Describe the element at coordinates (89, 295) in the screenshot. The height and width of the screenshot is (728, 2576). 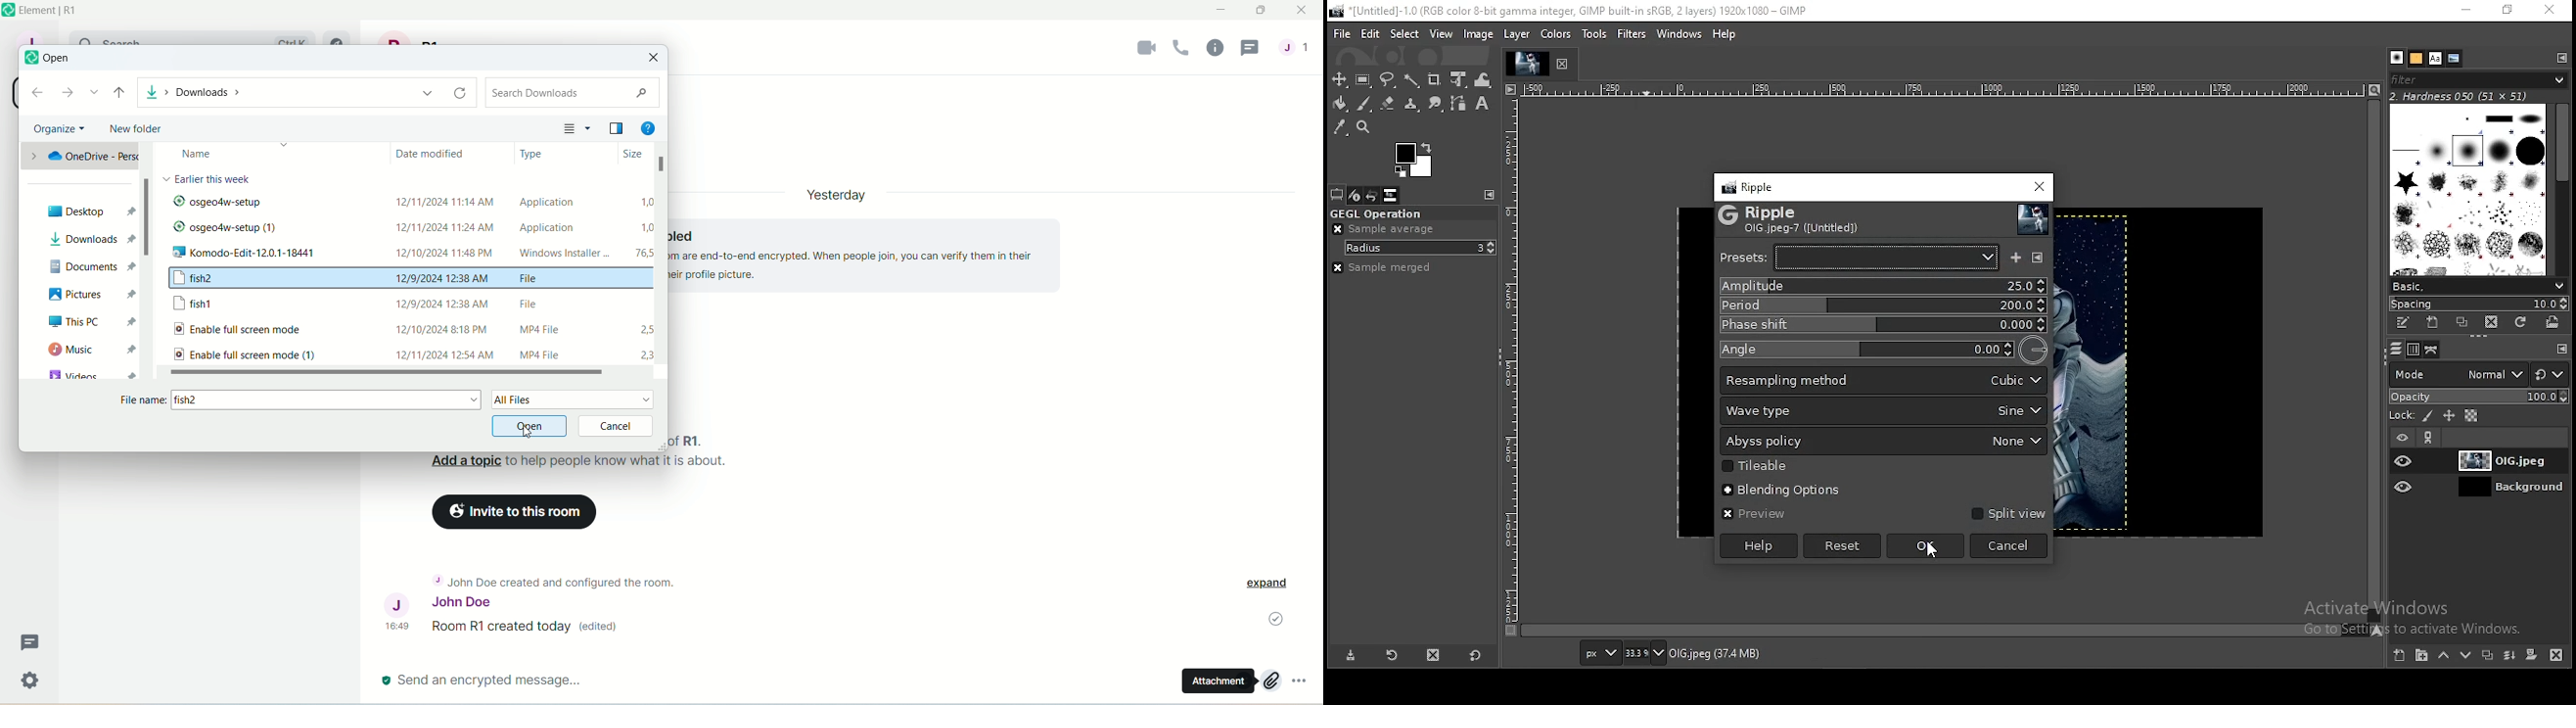
I see `pictures` at that location.